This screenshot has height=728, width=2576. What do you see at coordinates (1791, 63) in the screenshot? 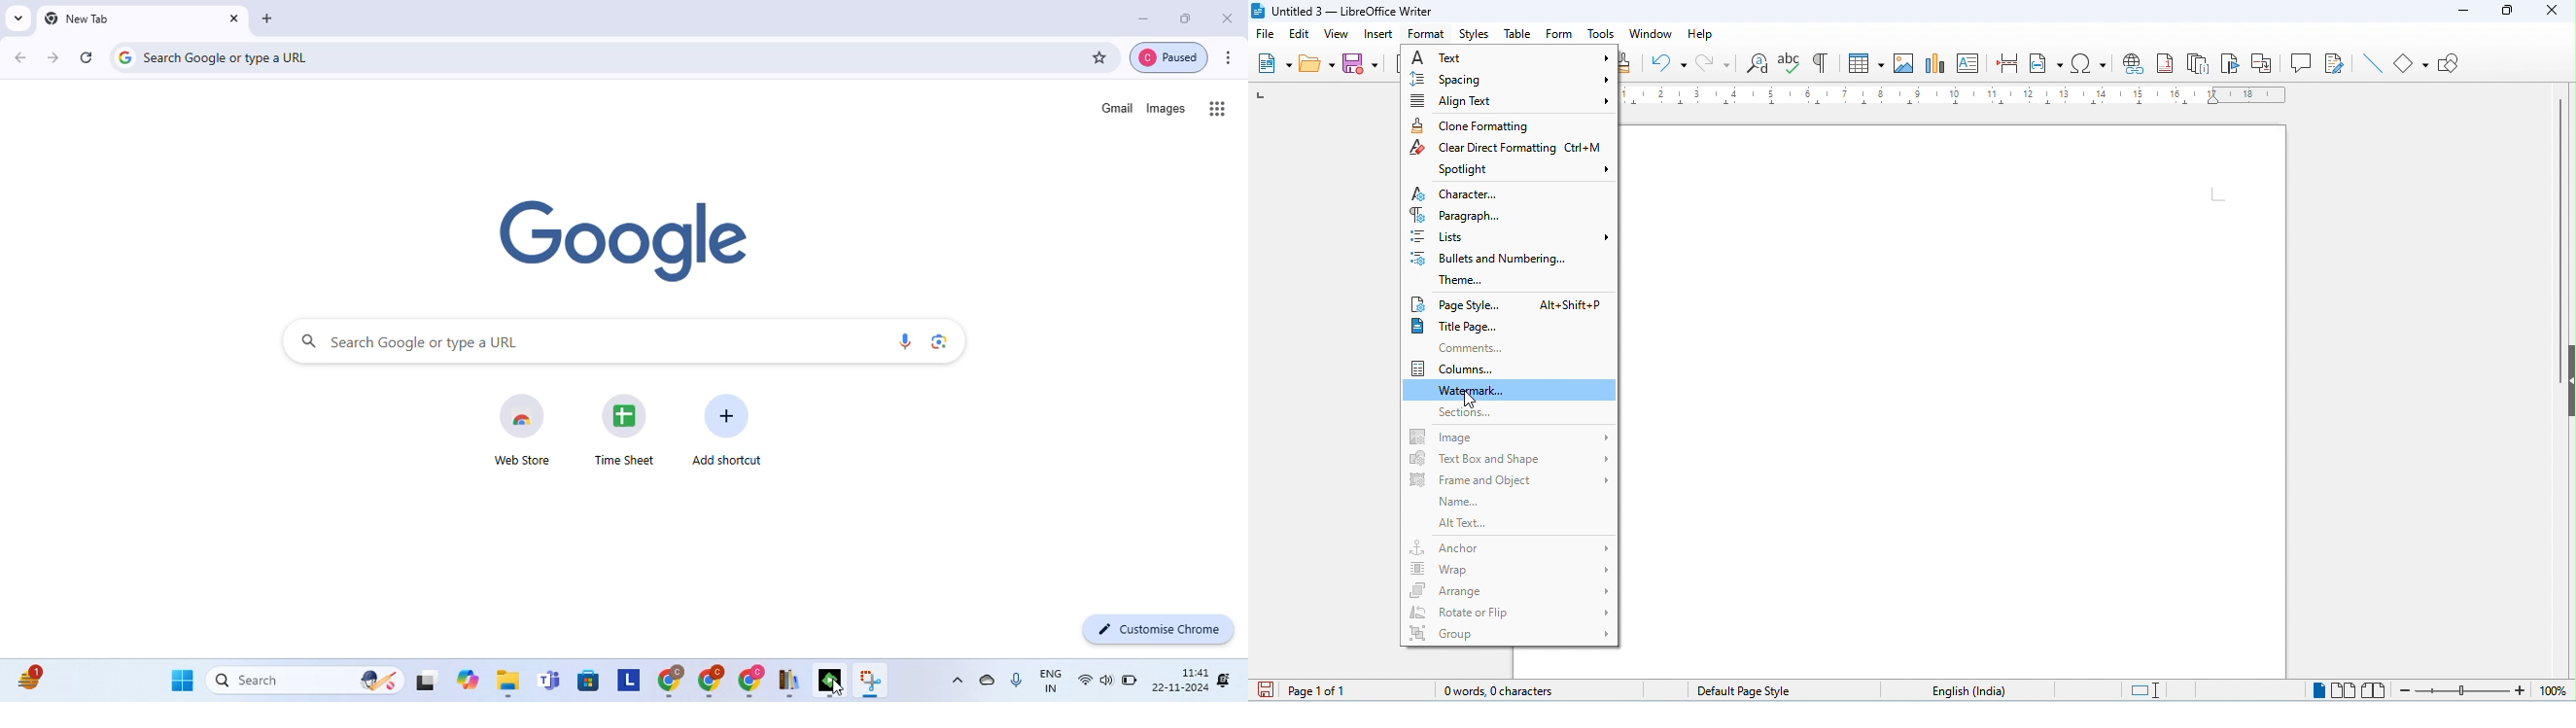
I see `spelling` at bounding box center [1791, 63].